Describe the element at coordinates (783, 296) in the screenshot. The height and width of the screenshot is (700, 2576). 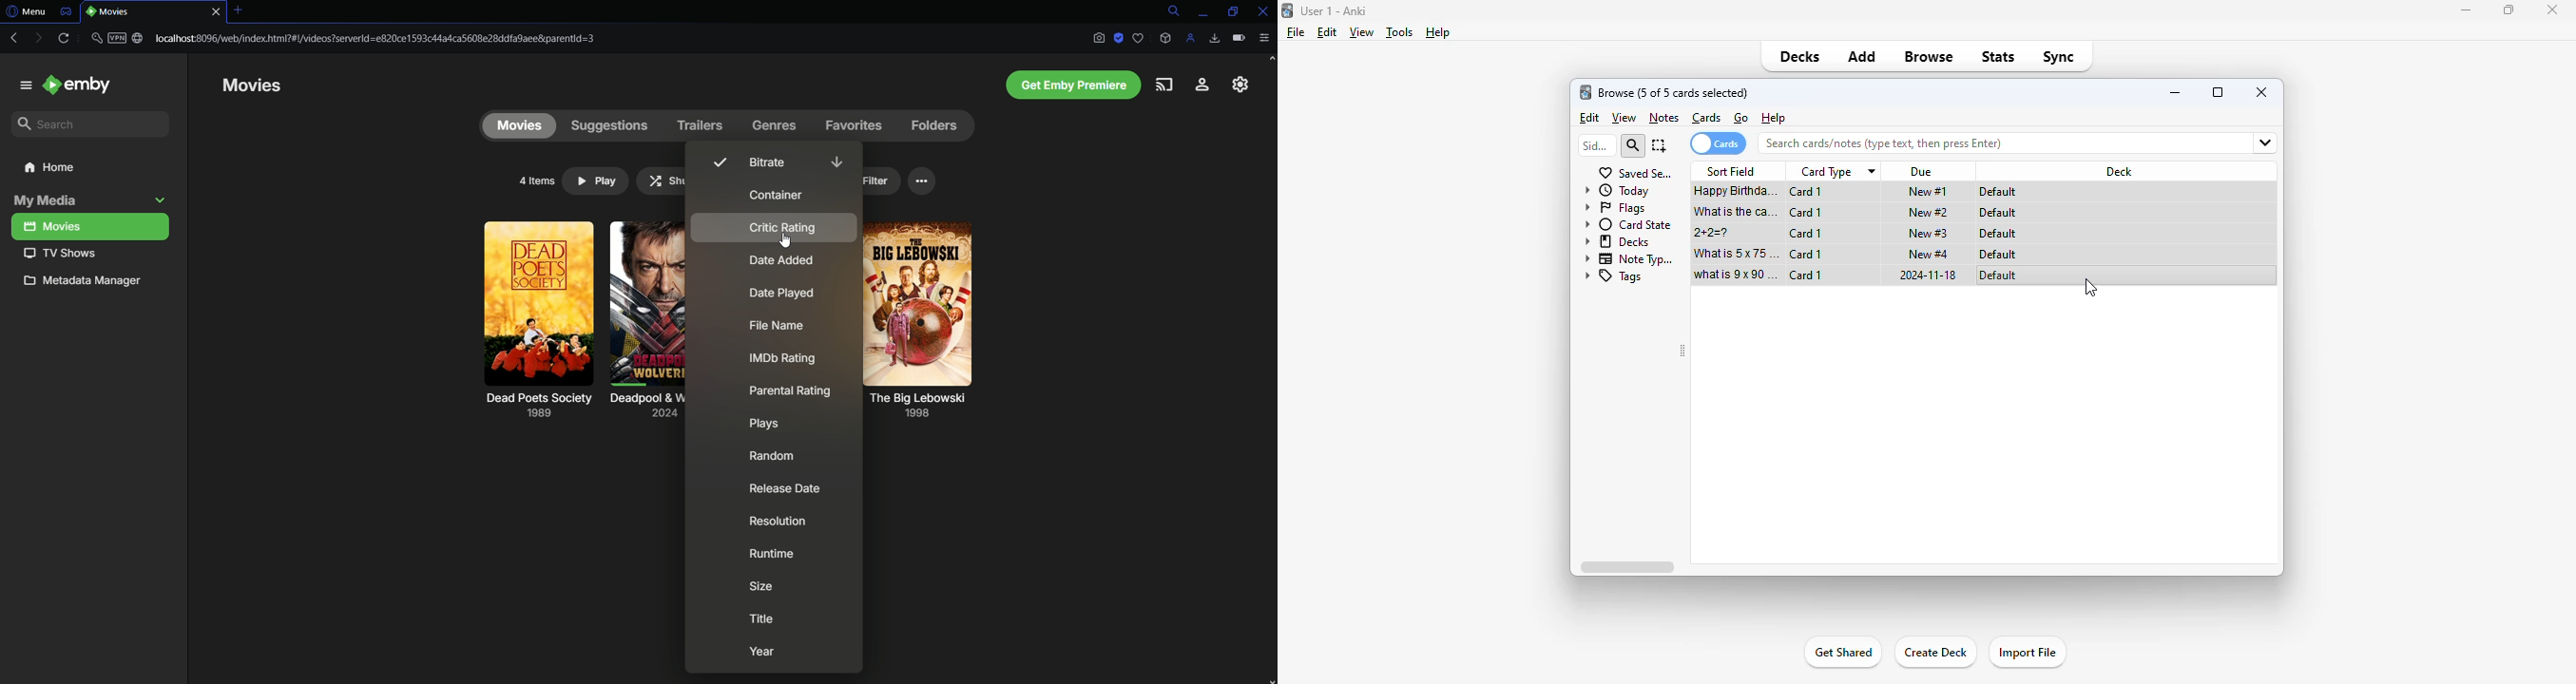
I see `Date played` at that location.